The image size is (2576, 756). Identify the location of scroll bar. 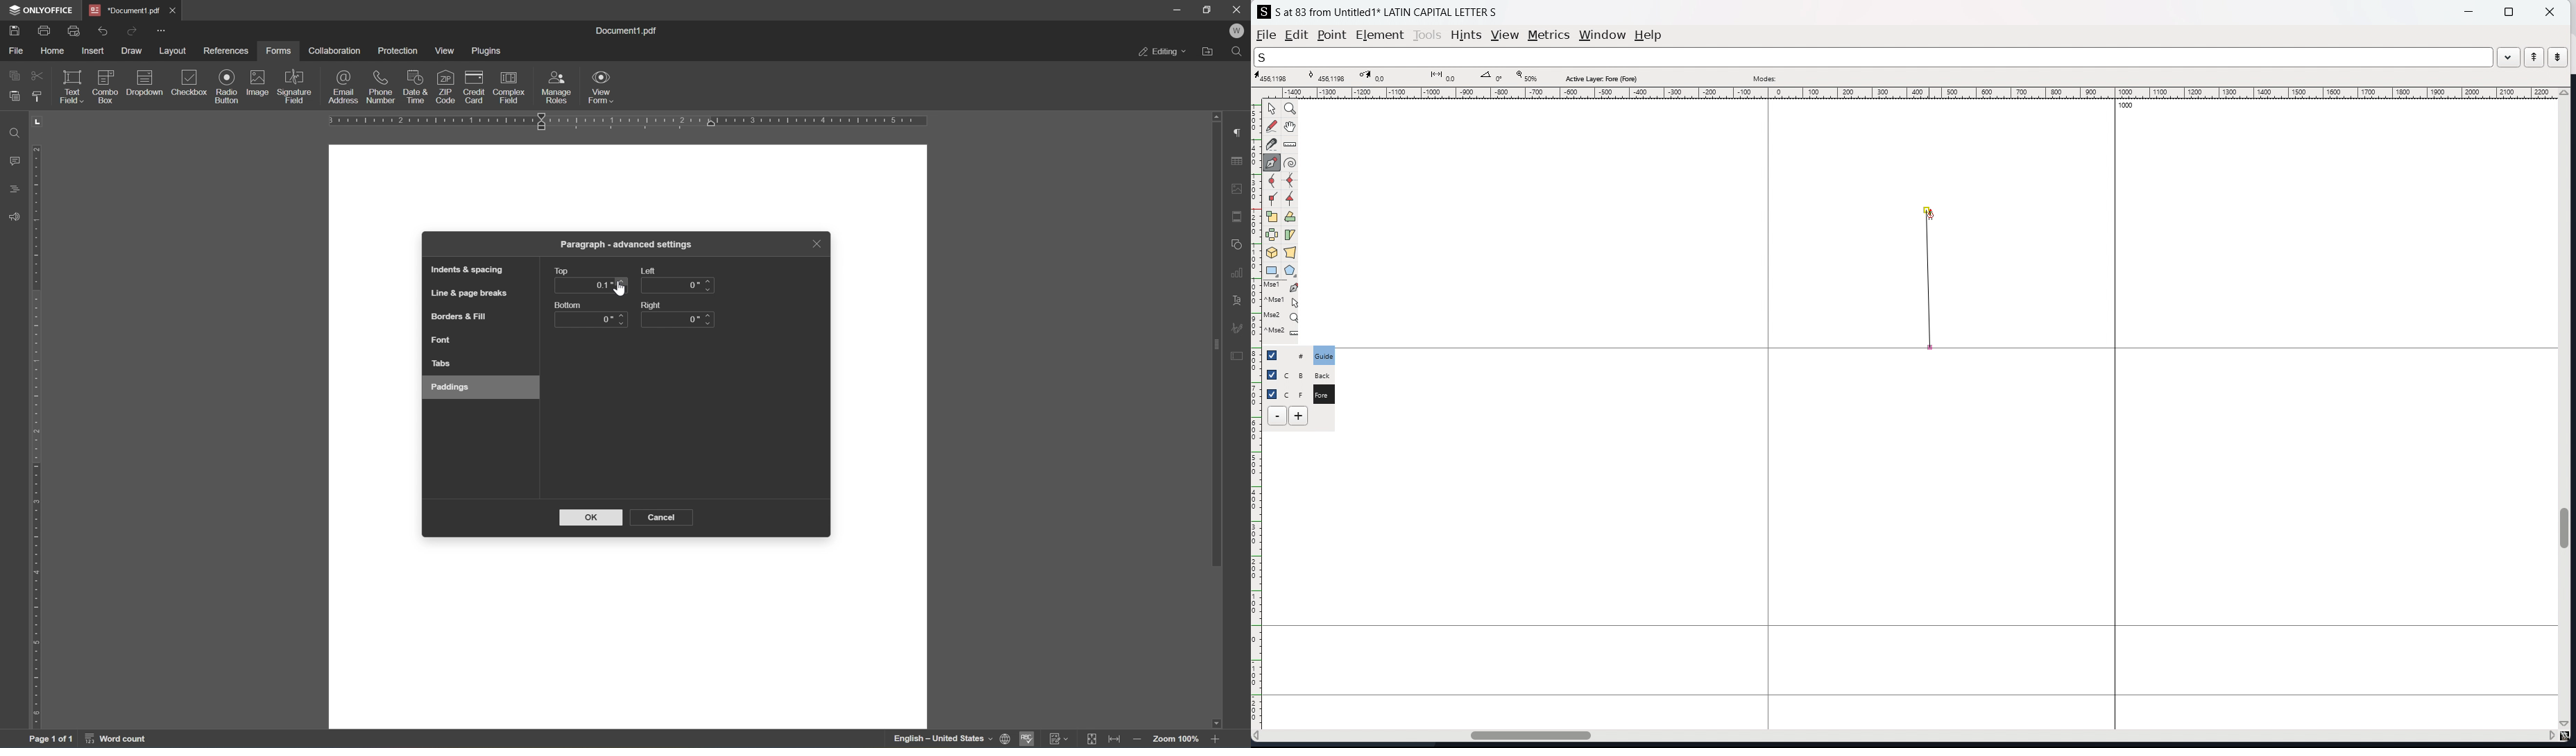
(1215, 339).